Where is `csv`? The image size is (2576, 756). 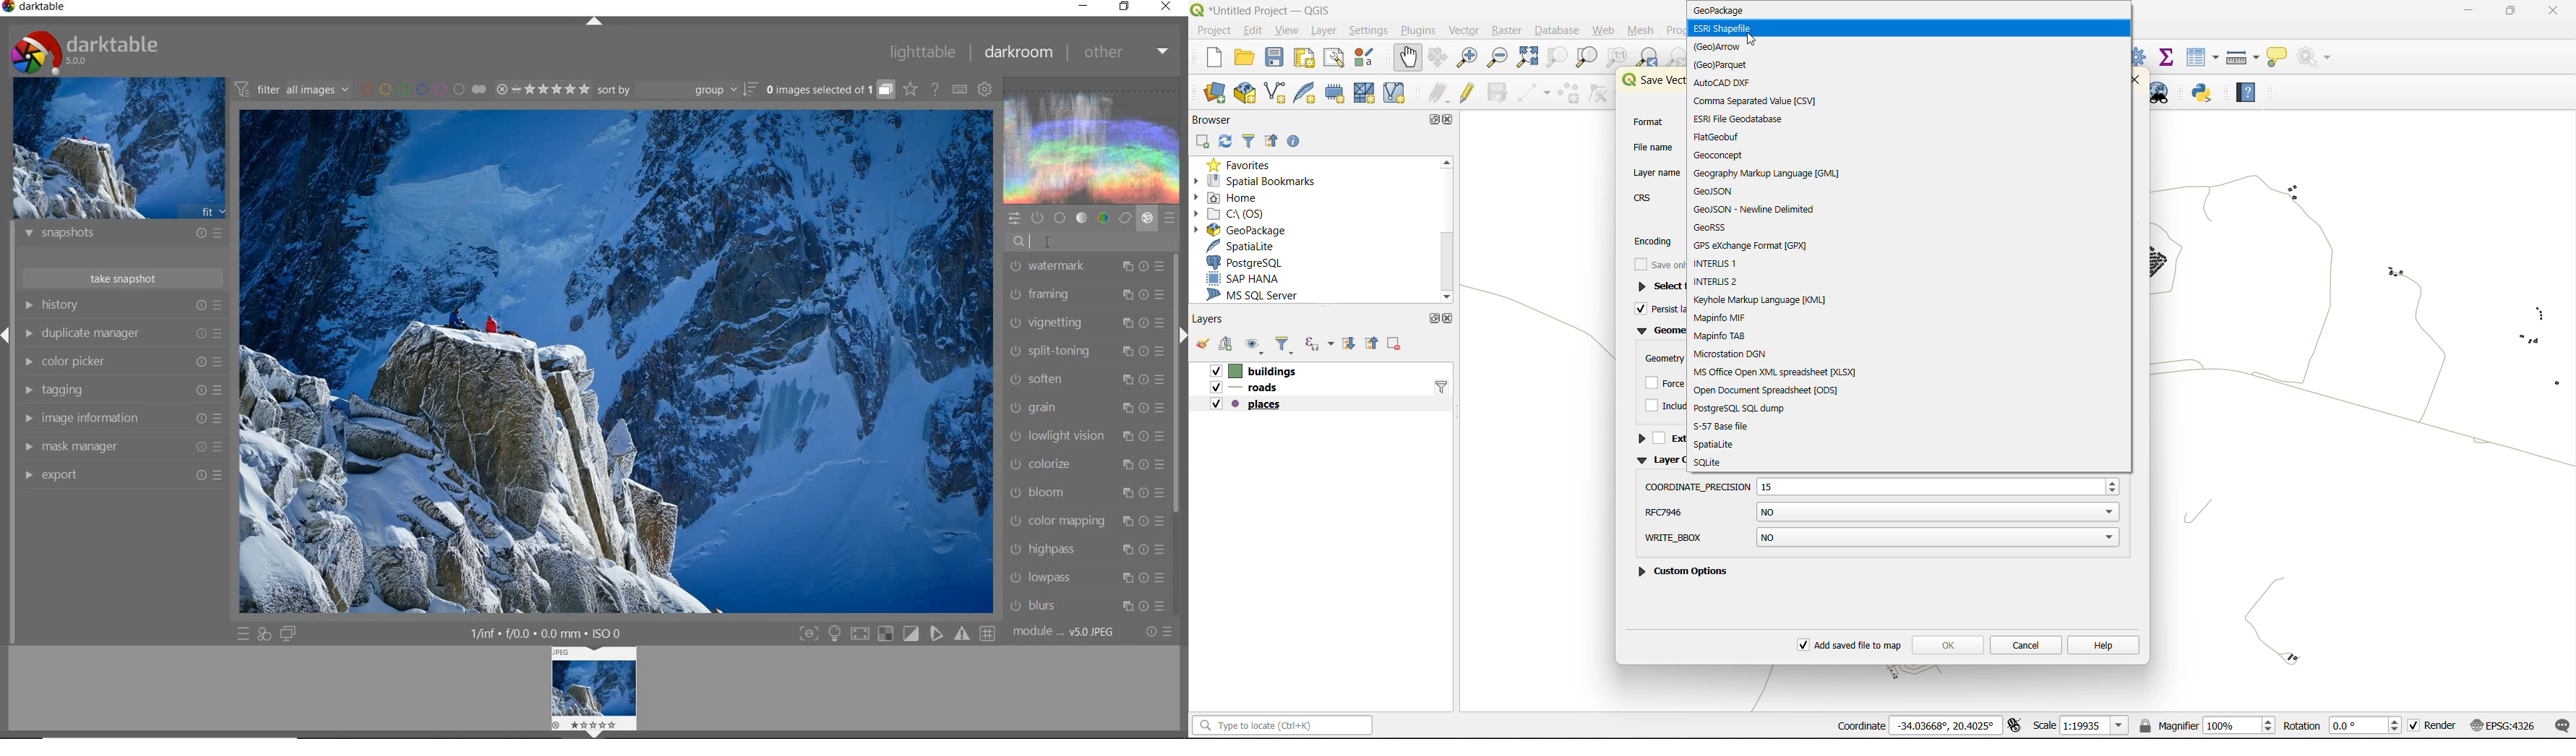
csv is located at coordinates (1753, 102).